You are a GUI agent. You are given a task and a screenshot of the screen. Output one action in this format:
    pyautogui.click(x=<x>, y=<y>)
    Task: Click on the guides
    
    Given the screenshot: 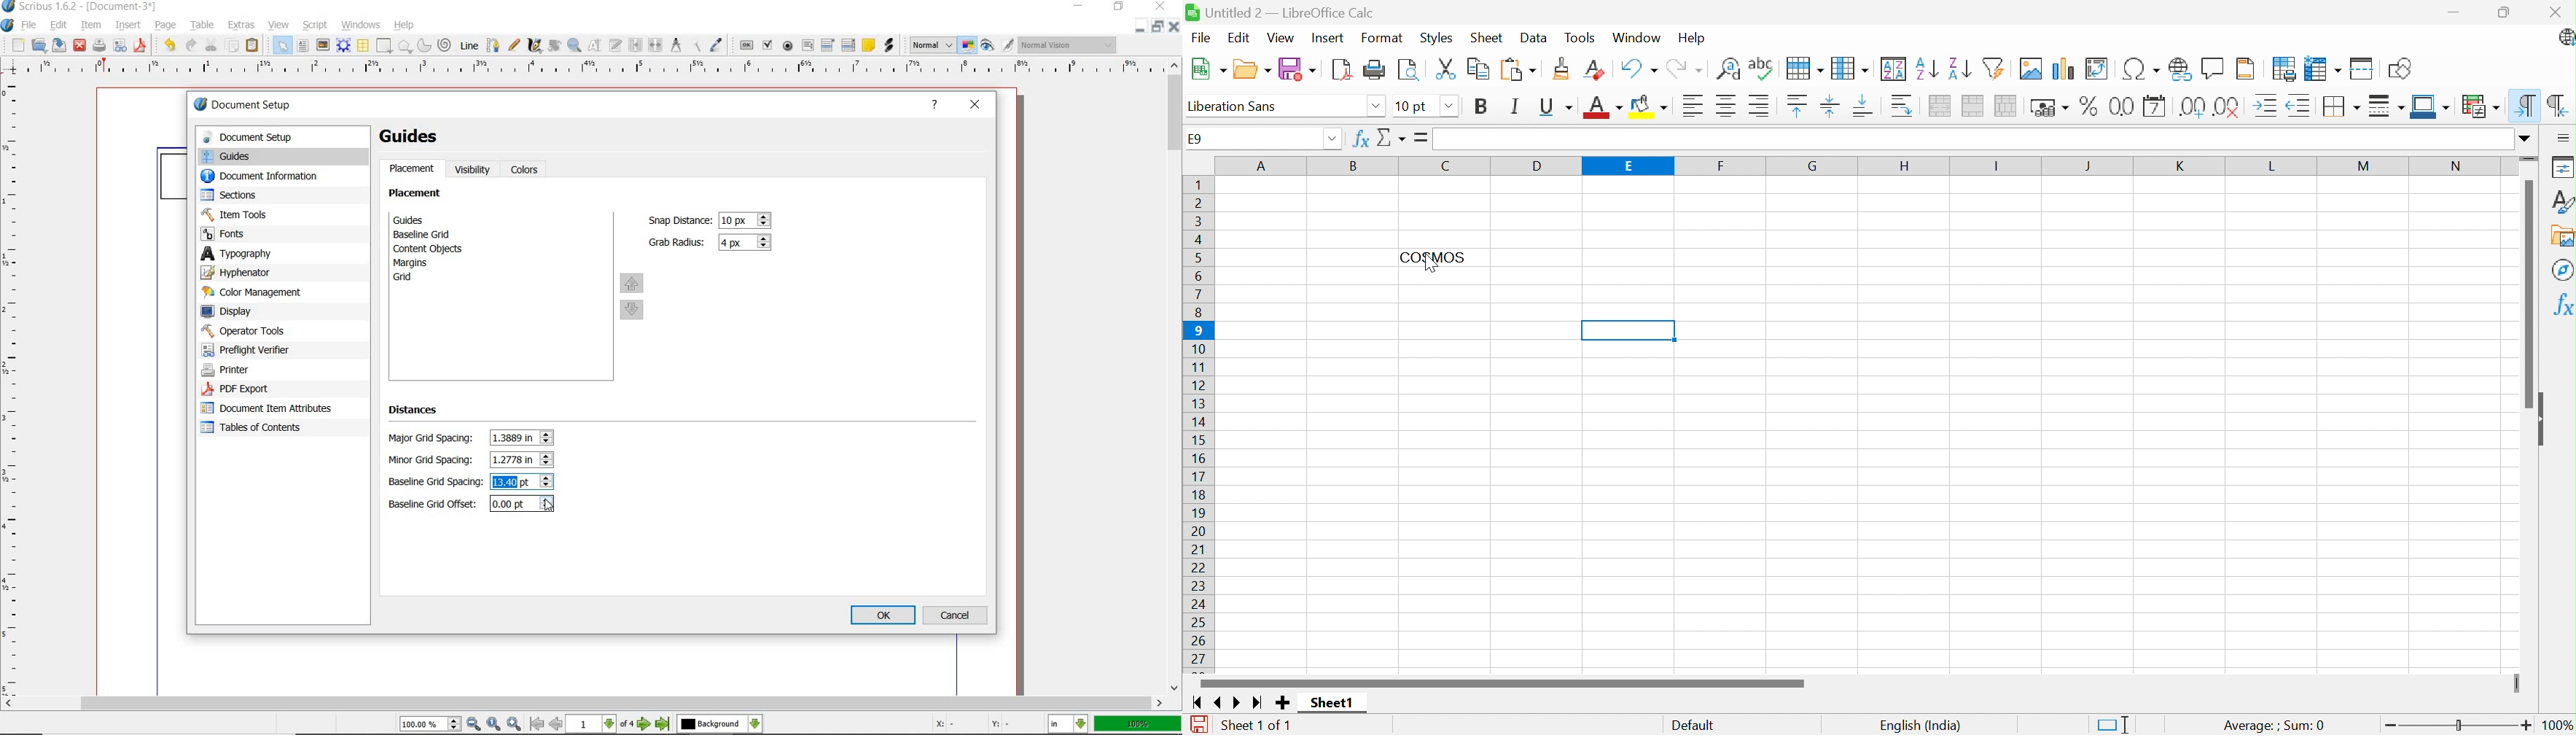 What is the action you would take?
    pyautogui.click(x=434, y=220)
    